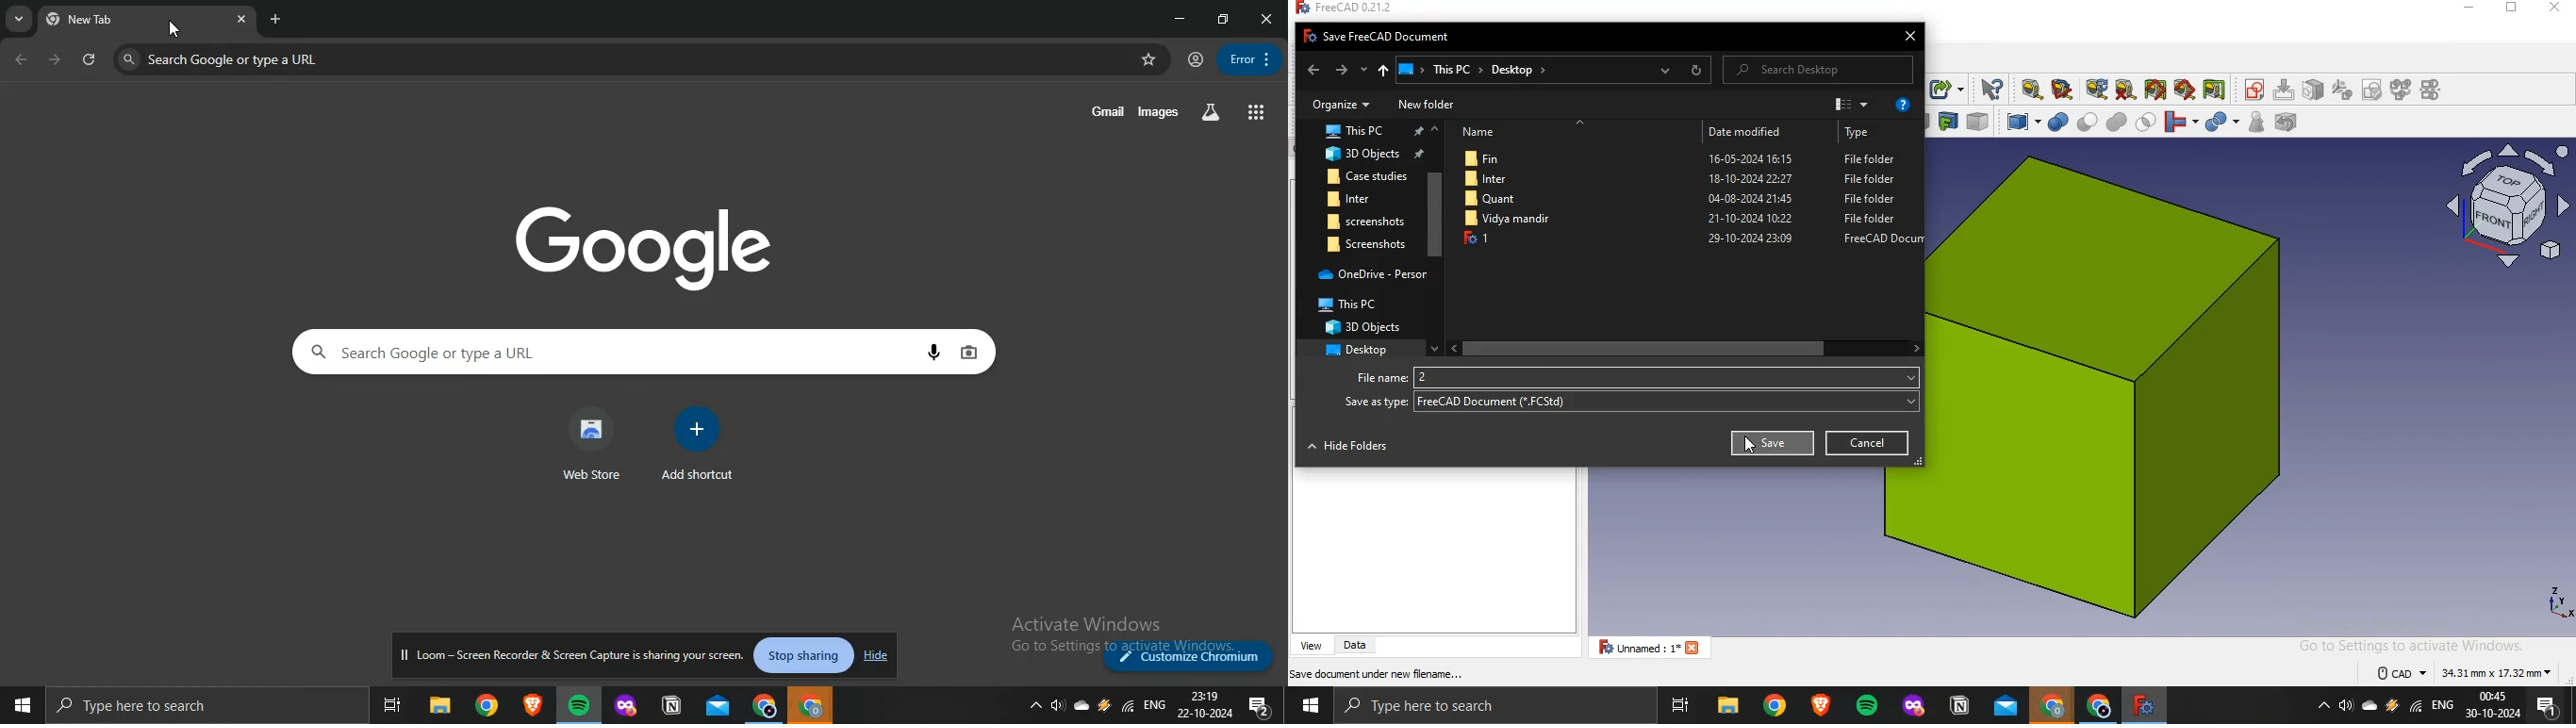  What do you see at coordinates (2507, 206) in the screenshot?
I see `axis icon` at bounding box center [2507, 206].